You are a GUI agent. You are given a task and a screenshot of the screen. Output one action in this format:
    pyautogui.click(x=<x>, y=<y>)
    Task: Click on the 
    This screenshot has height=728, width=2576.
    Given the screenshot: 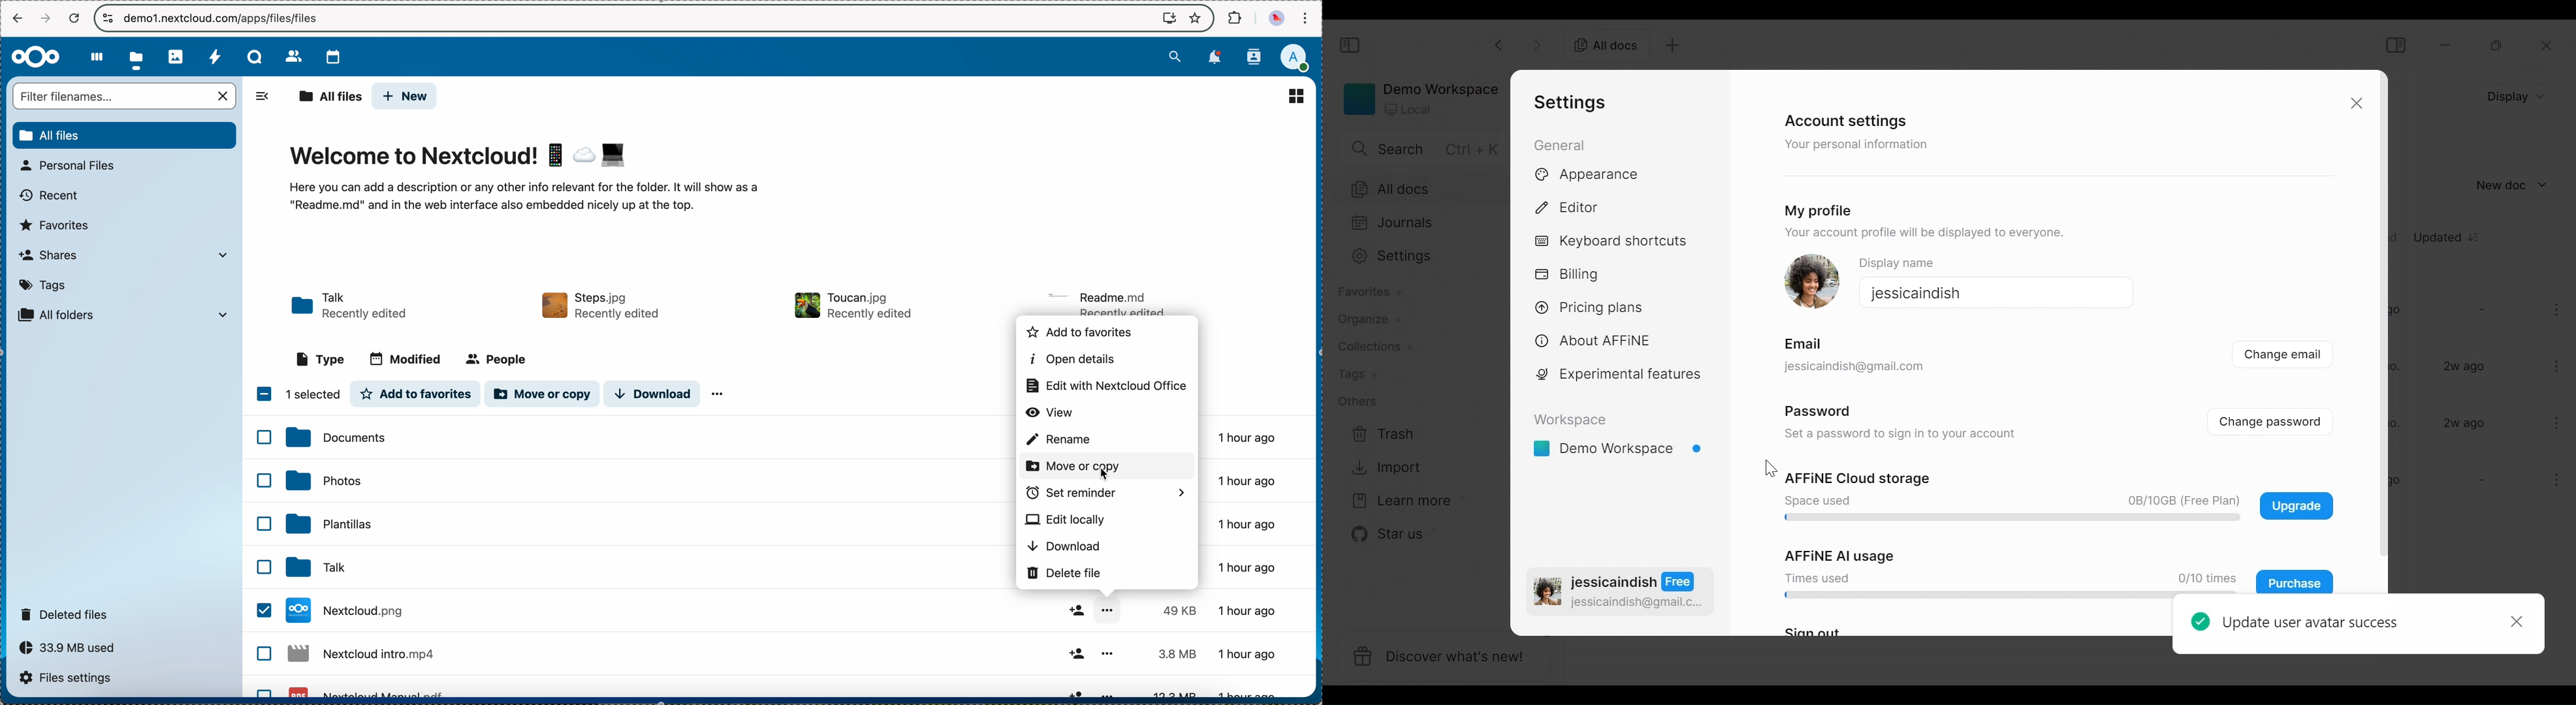 What is the action you would take?
    pyautogui.click(x=1901, y=433)
    